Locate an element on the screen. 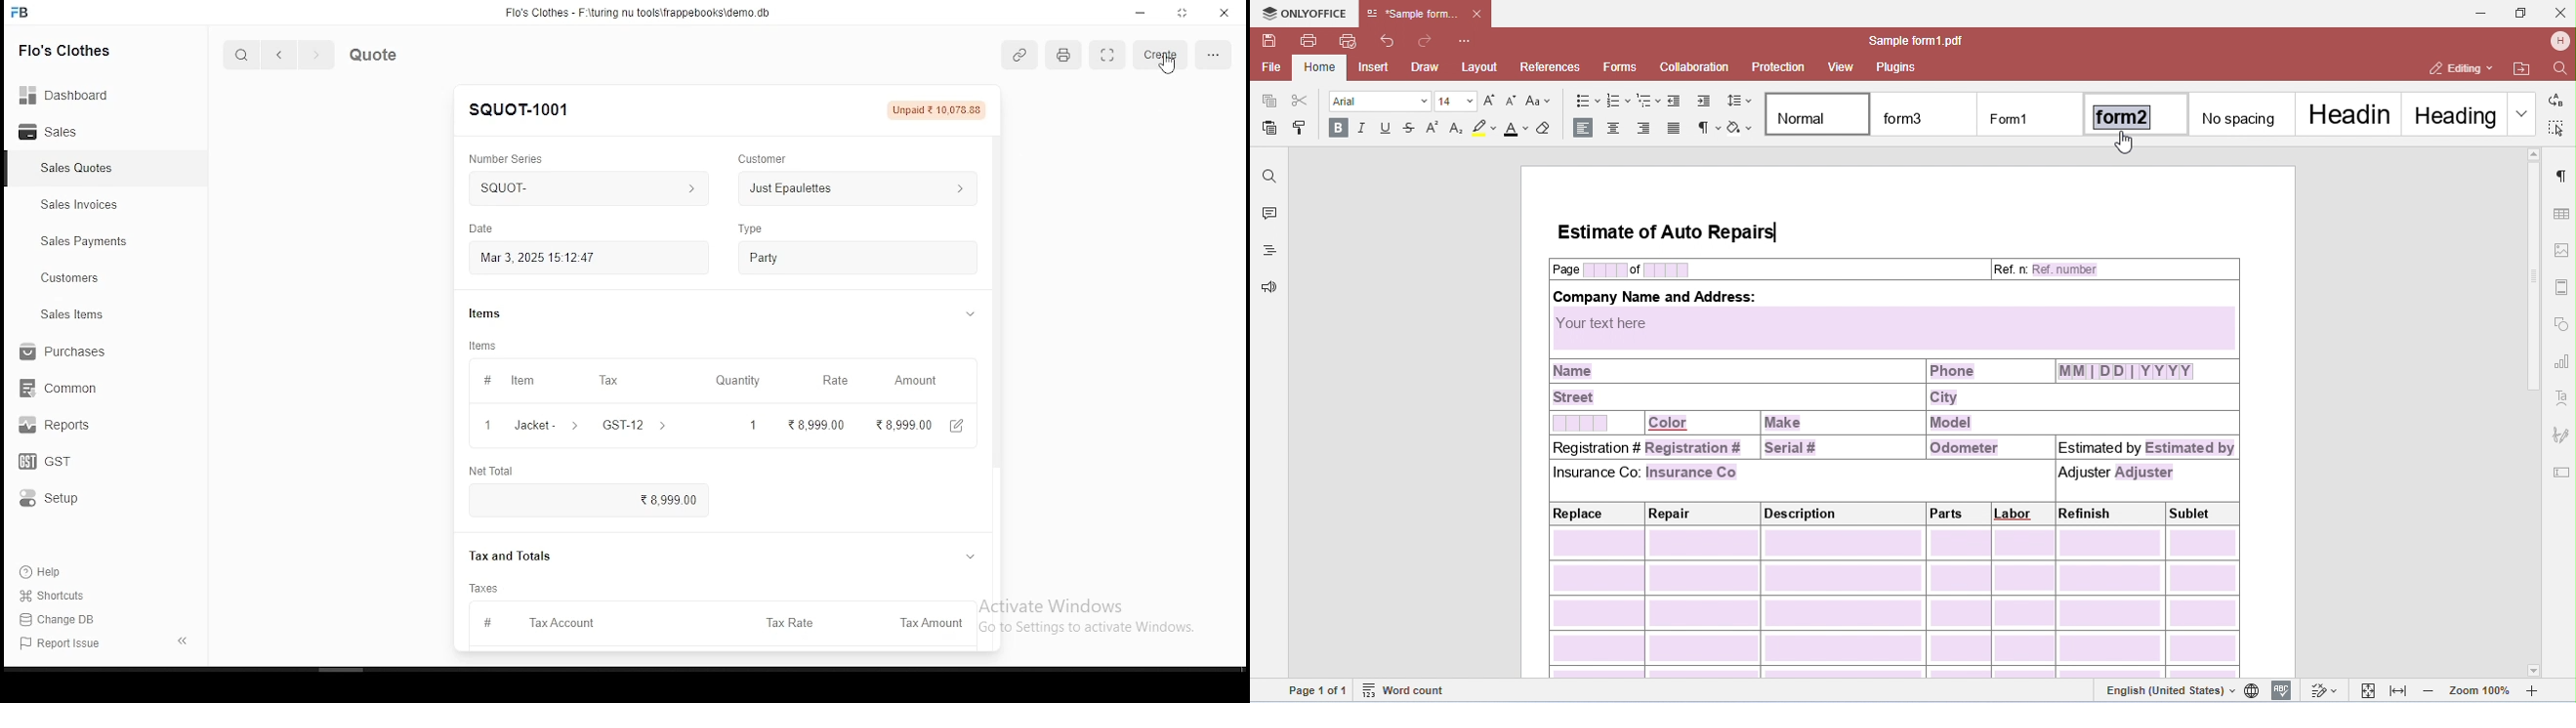 Image resolution: width=2576 pixels, height=728 pixels. number series is located at coordinates (511, 152).